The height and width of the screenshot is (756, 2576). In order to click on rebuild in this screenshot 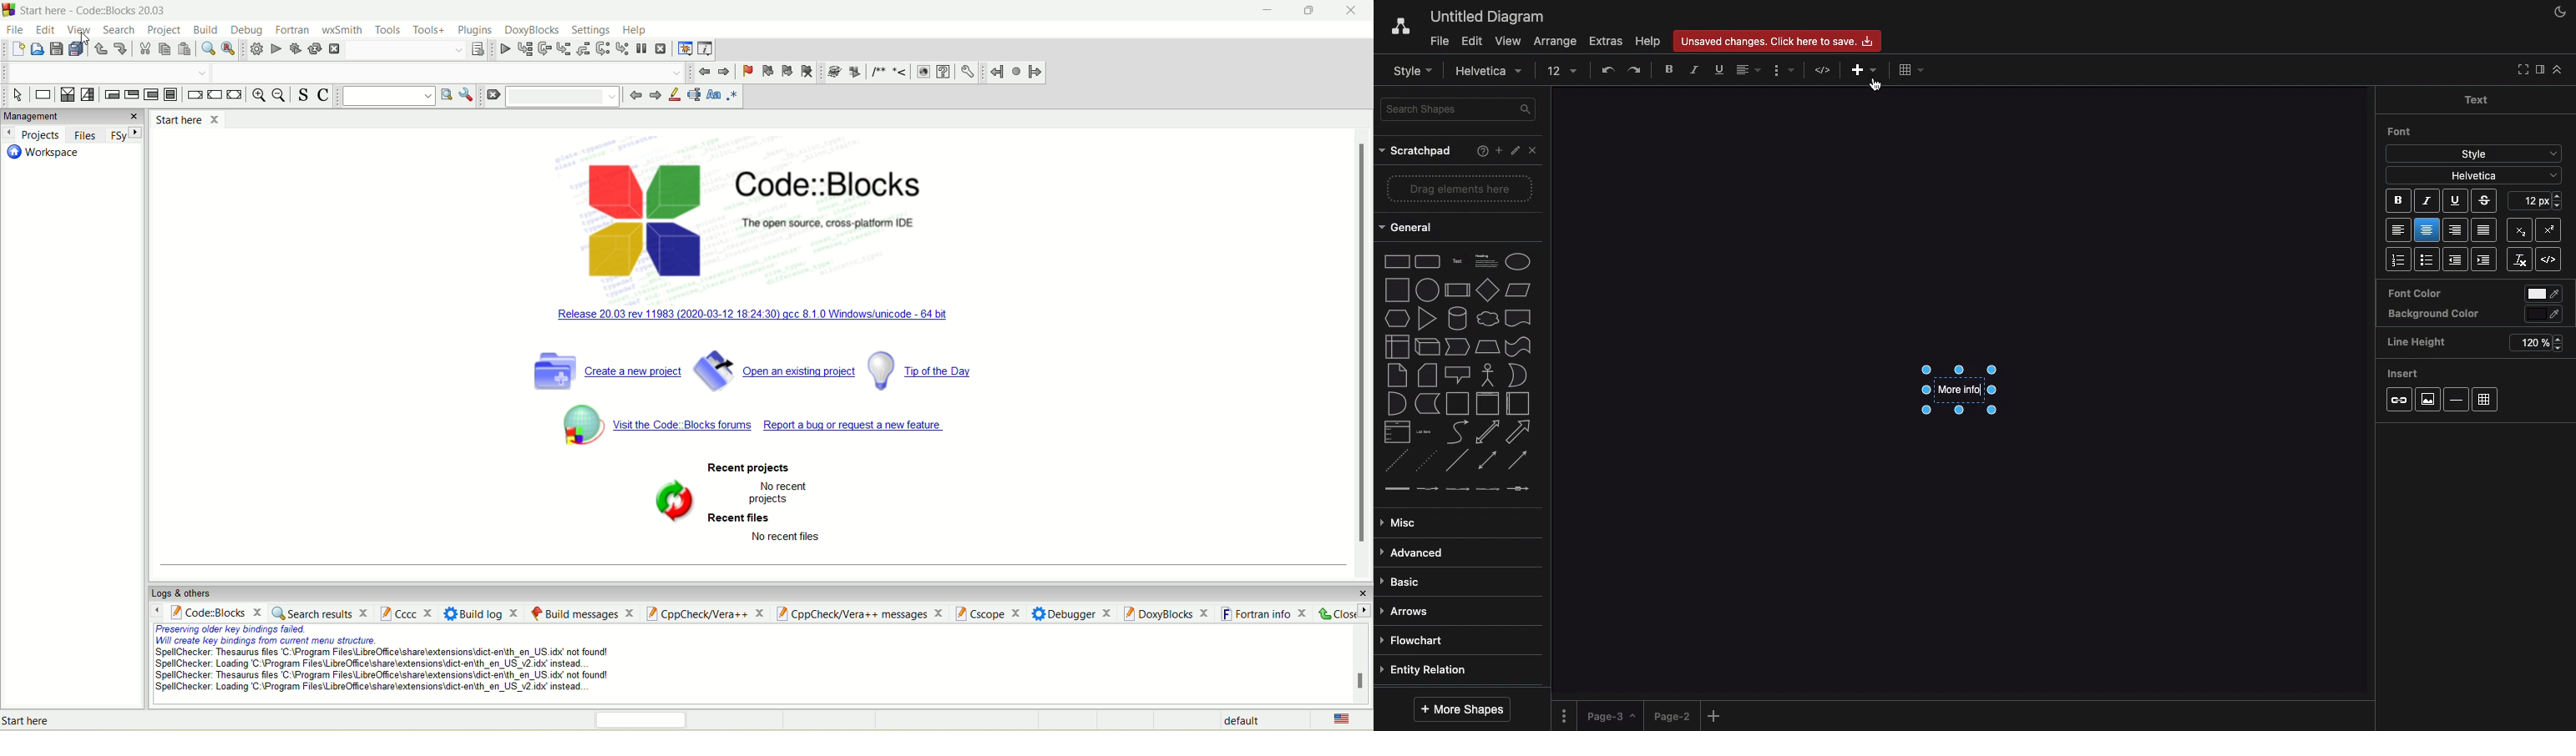, I will do `click(314, 49)`.